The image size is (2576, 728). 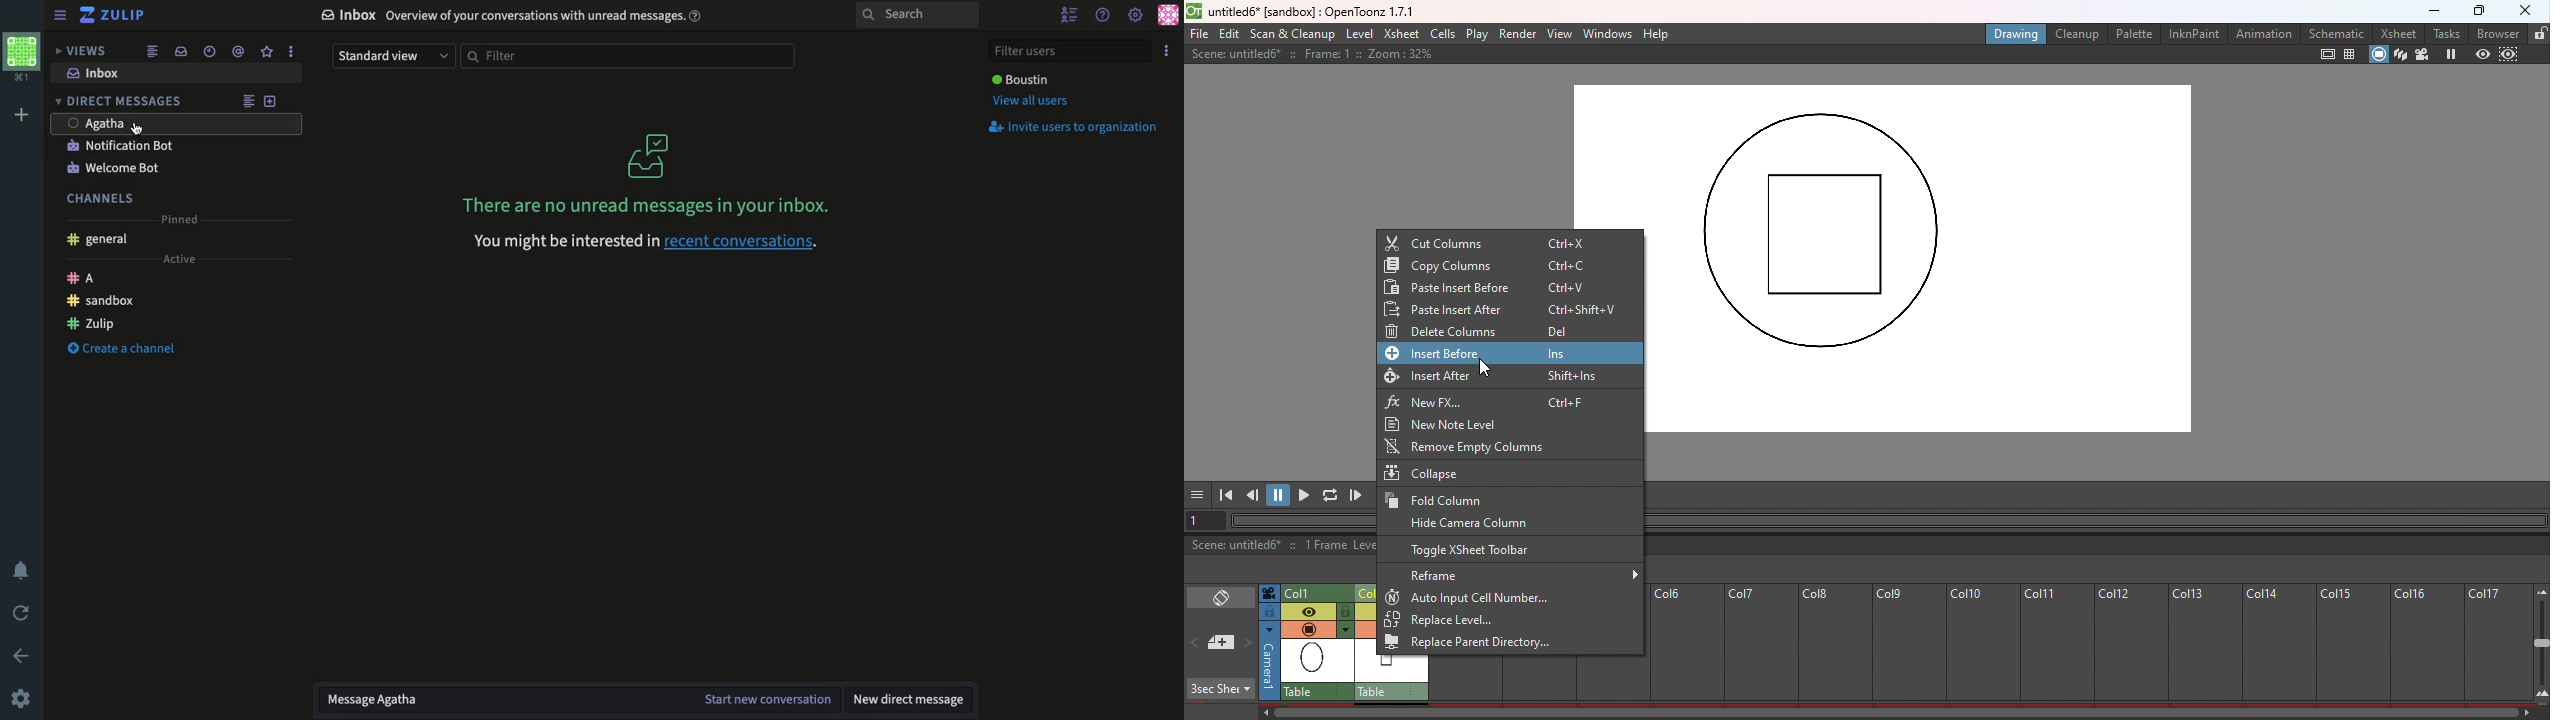 I want to click on Camera, so click(x=2424, y=54).